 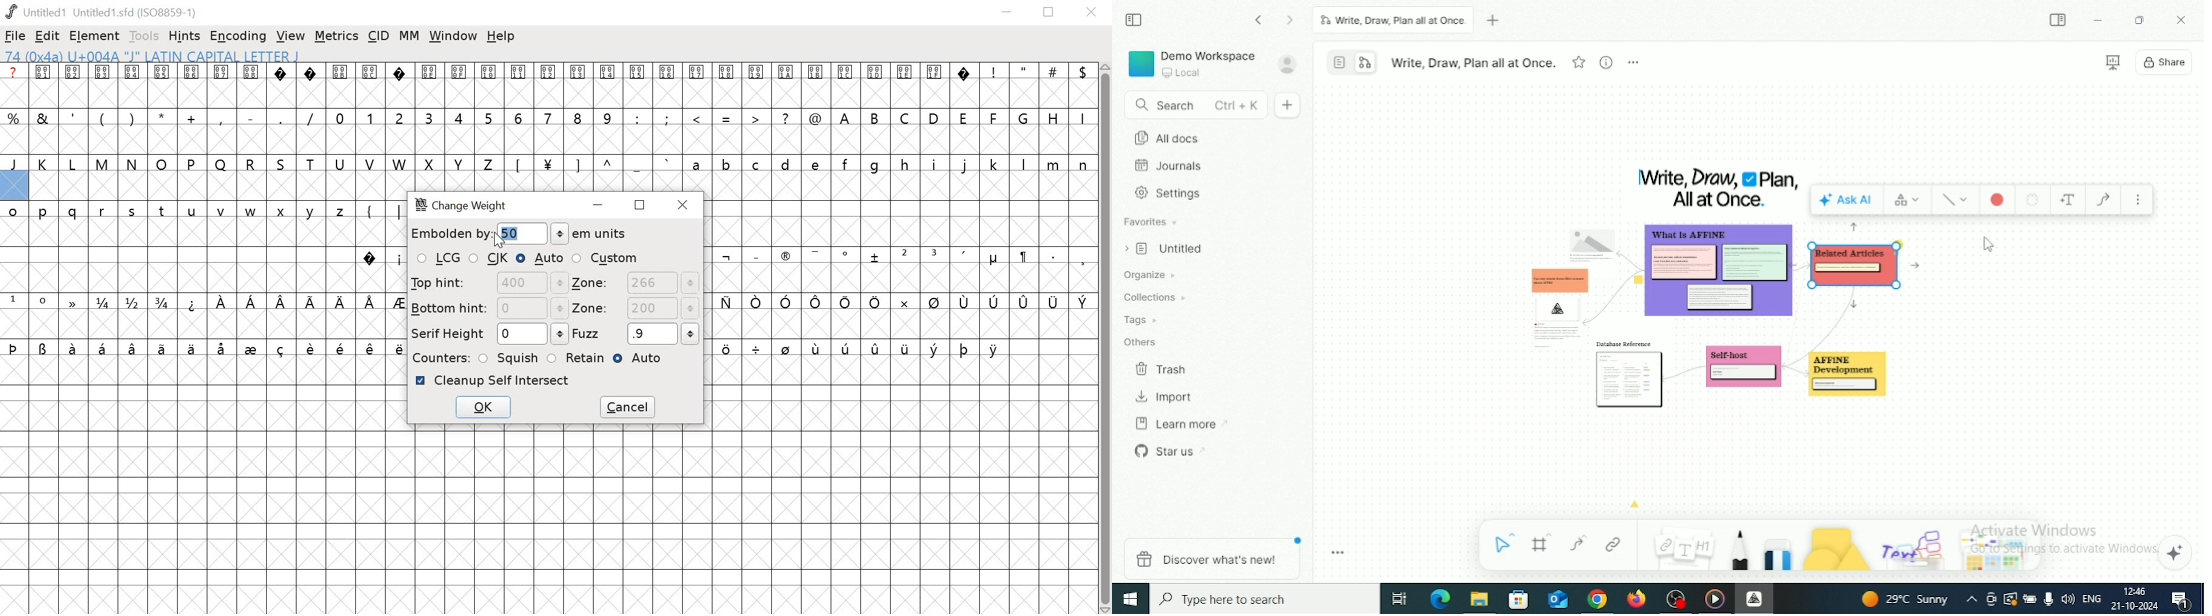 What do you see at coordinates (1579, 61) in the screenshot?
I see `Favourite` at bounding box center [1579, 61].